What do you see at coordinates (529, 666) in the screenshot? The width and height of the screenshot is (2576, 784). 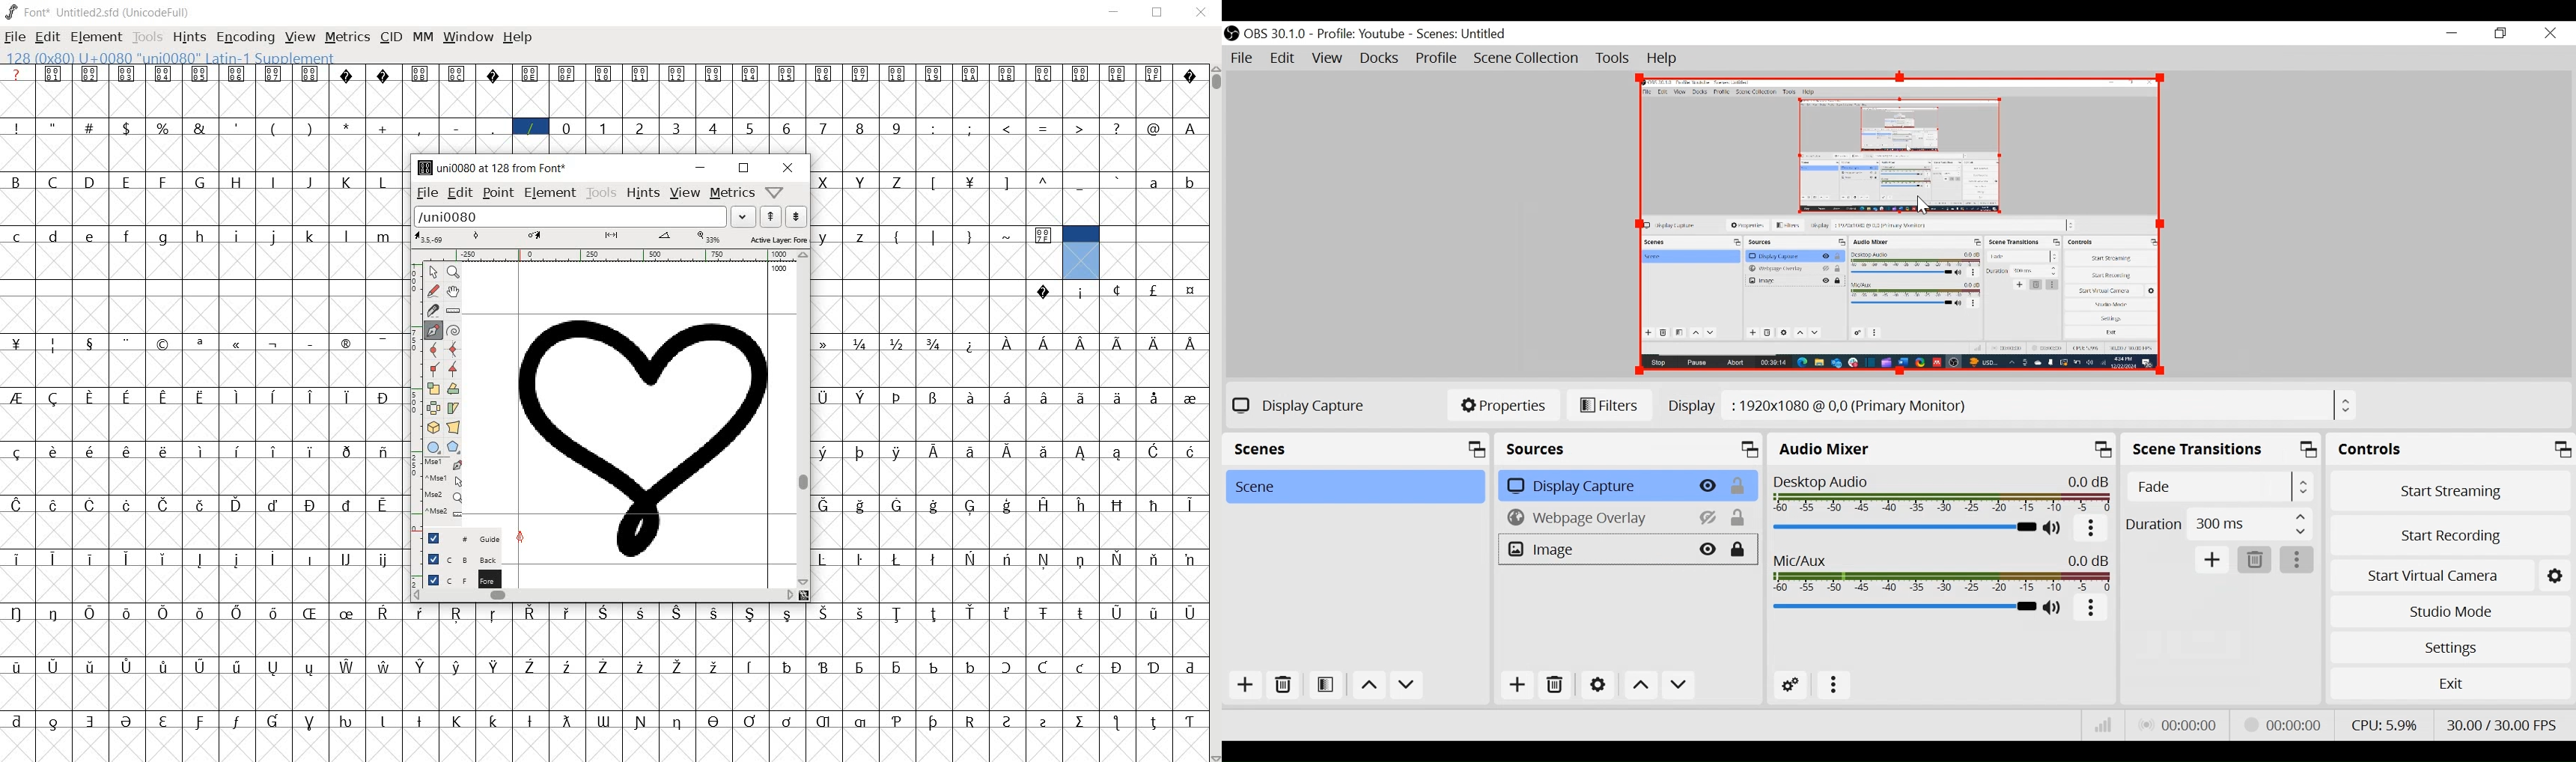 I see `glyph` at bounding box center [529, 666].